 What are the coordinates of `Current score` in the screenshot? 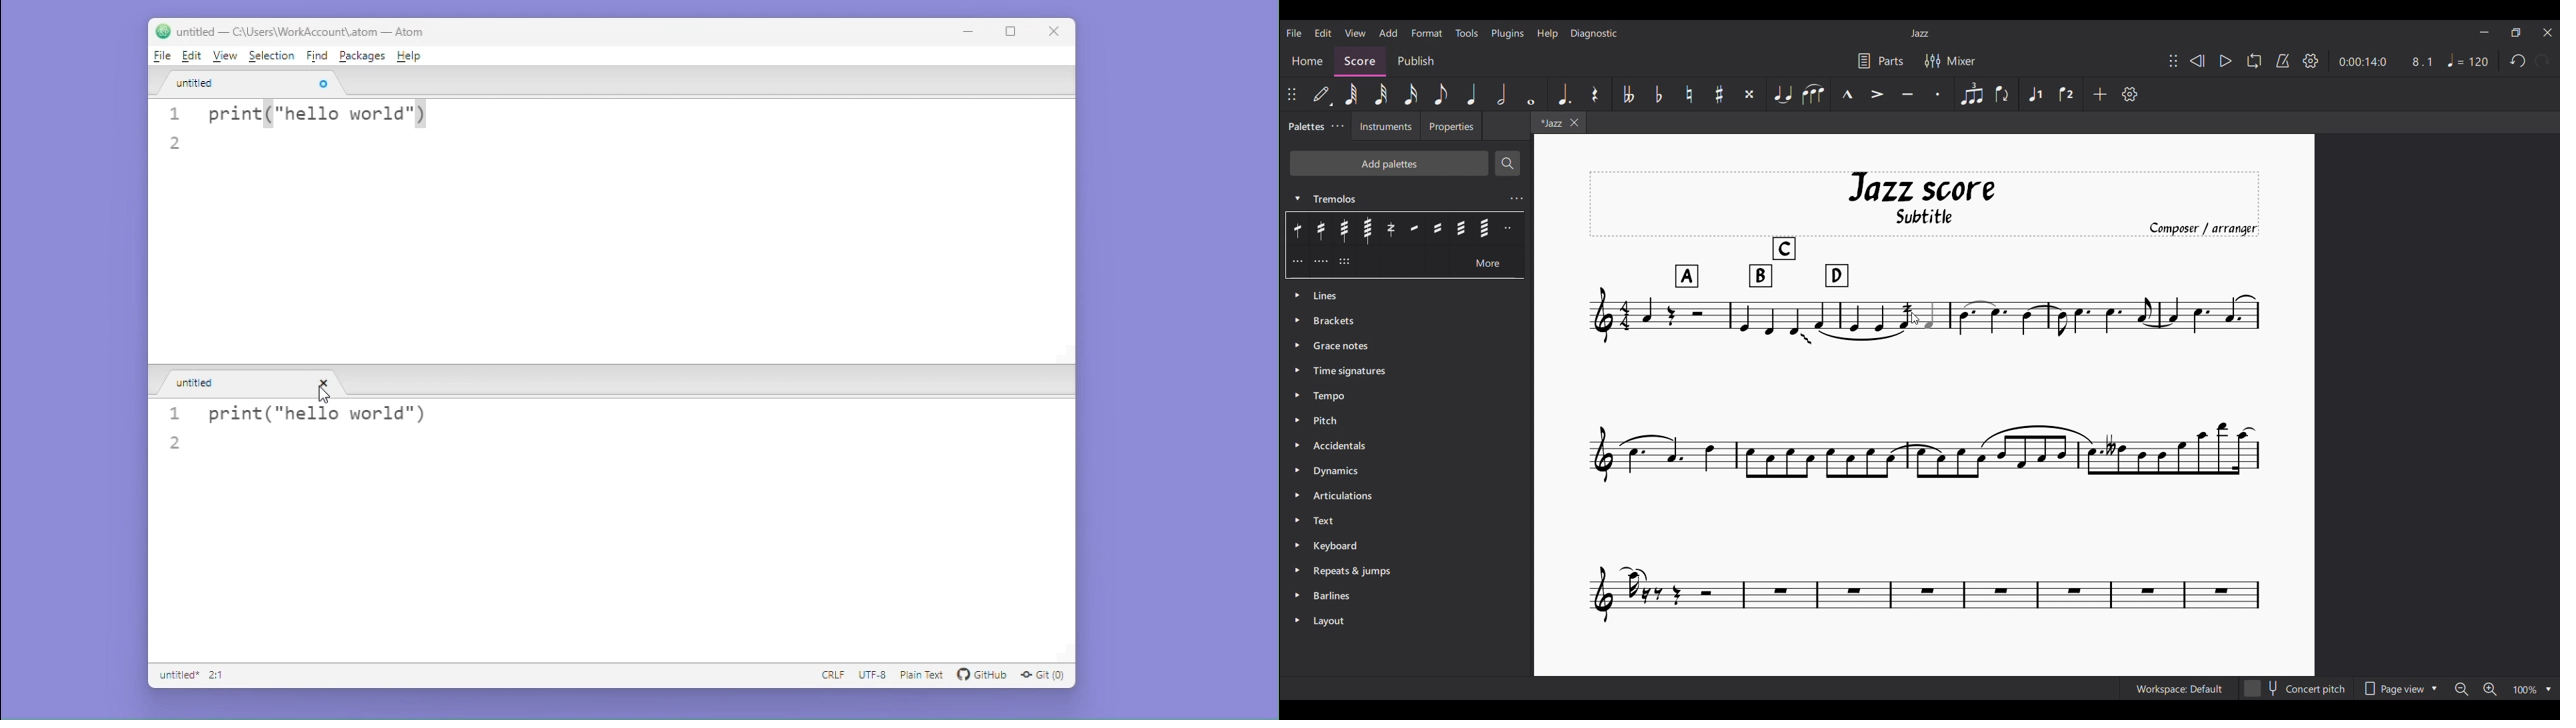 It's located at (1925, 233).